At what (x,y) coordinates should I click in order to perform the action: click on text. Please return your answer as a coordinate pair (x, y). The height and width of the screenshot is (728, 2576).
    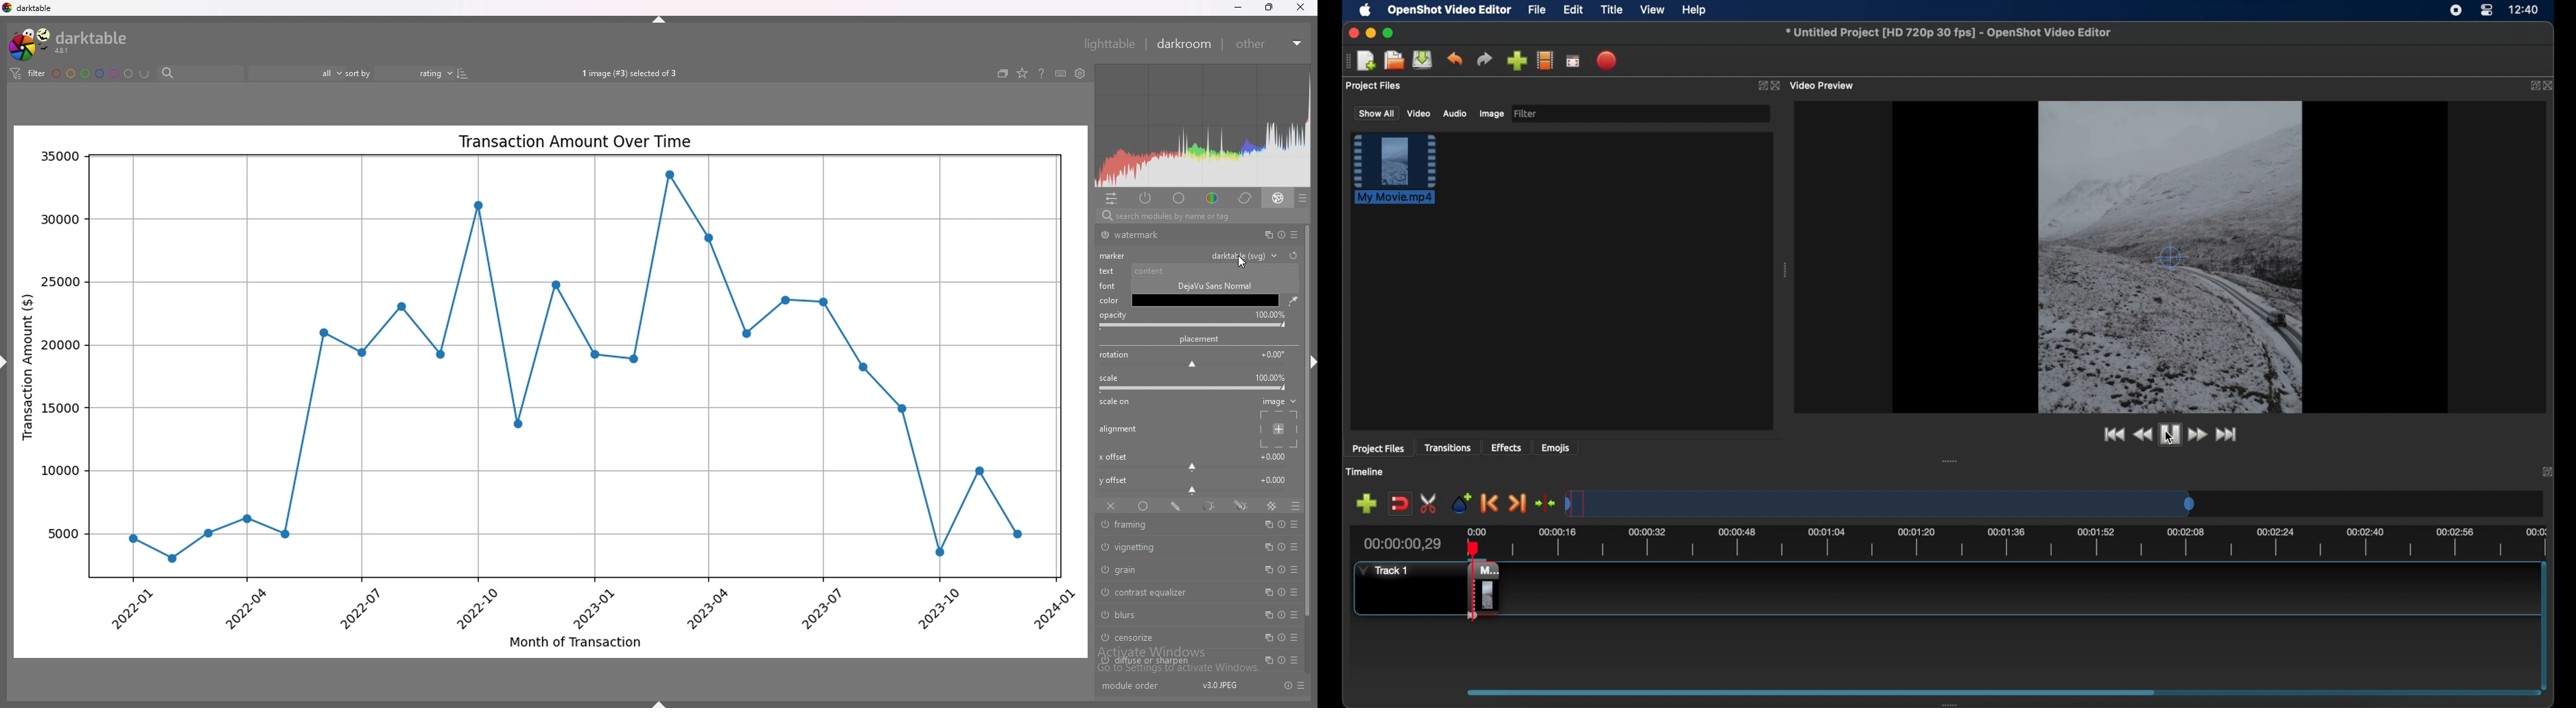
    Looking at the image, I should click on (1109, 271).